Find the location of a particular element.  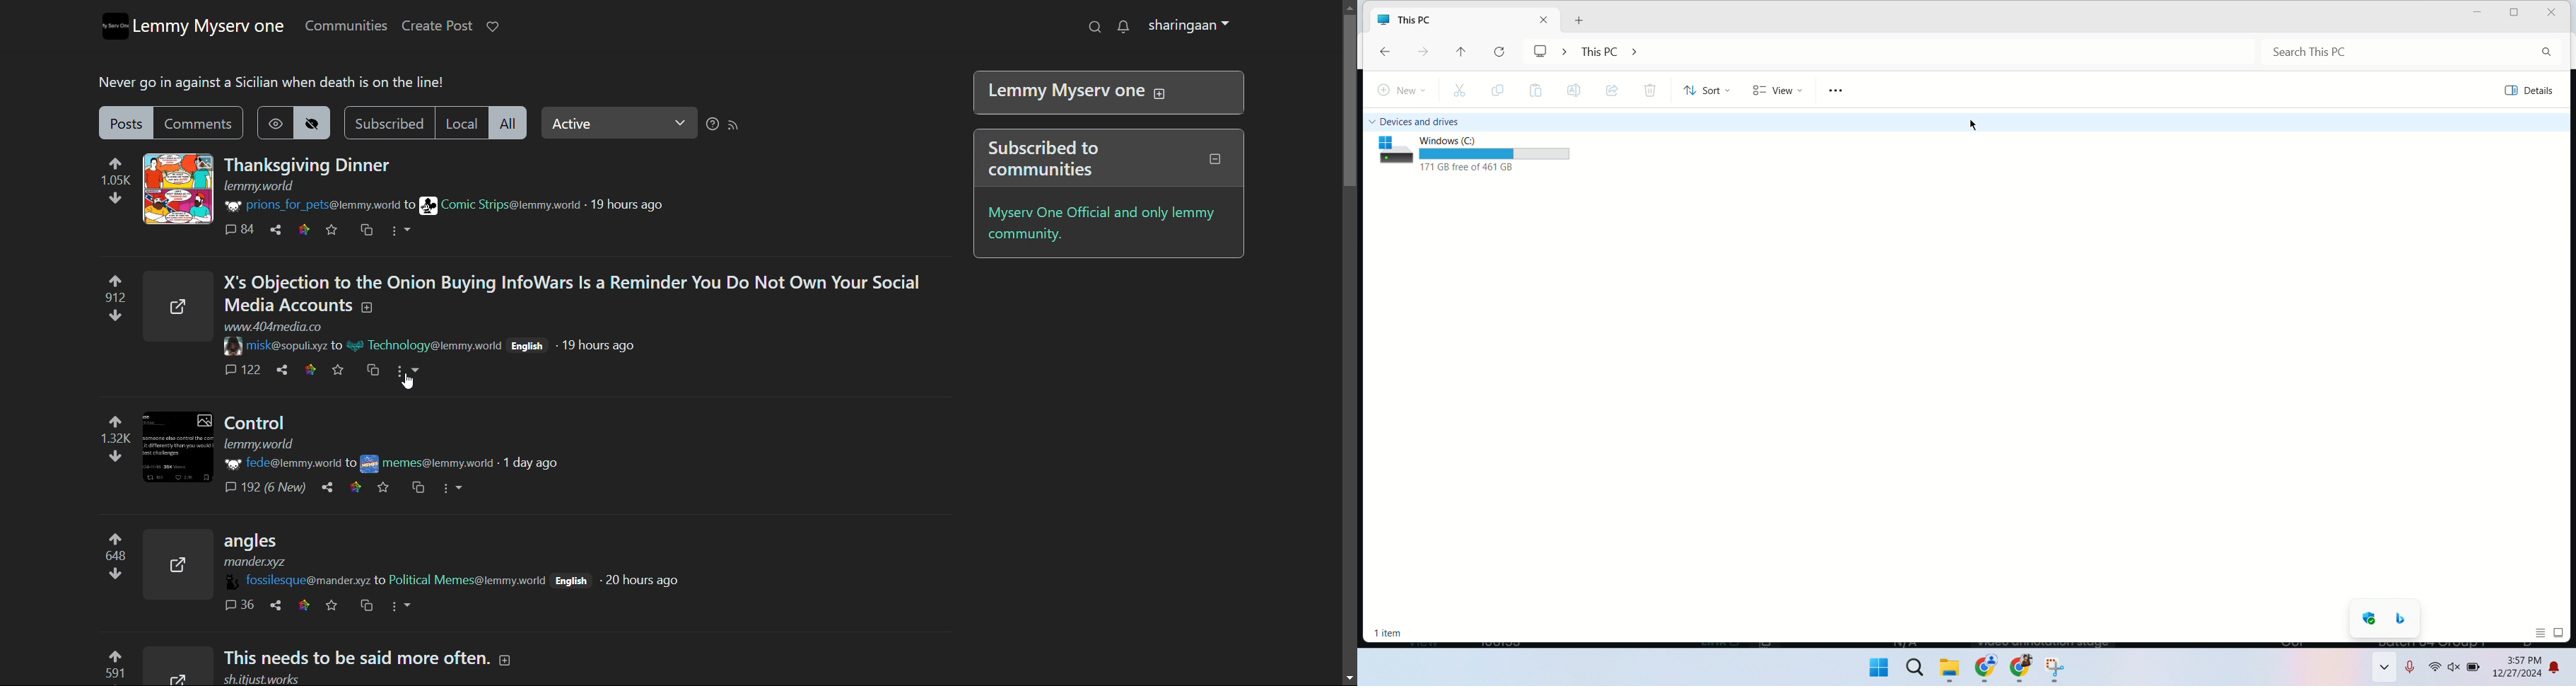

vlc player is located at coordinates (2061, 669).